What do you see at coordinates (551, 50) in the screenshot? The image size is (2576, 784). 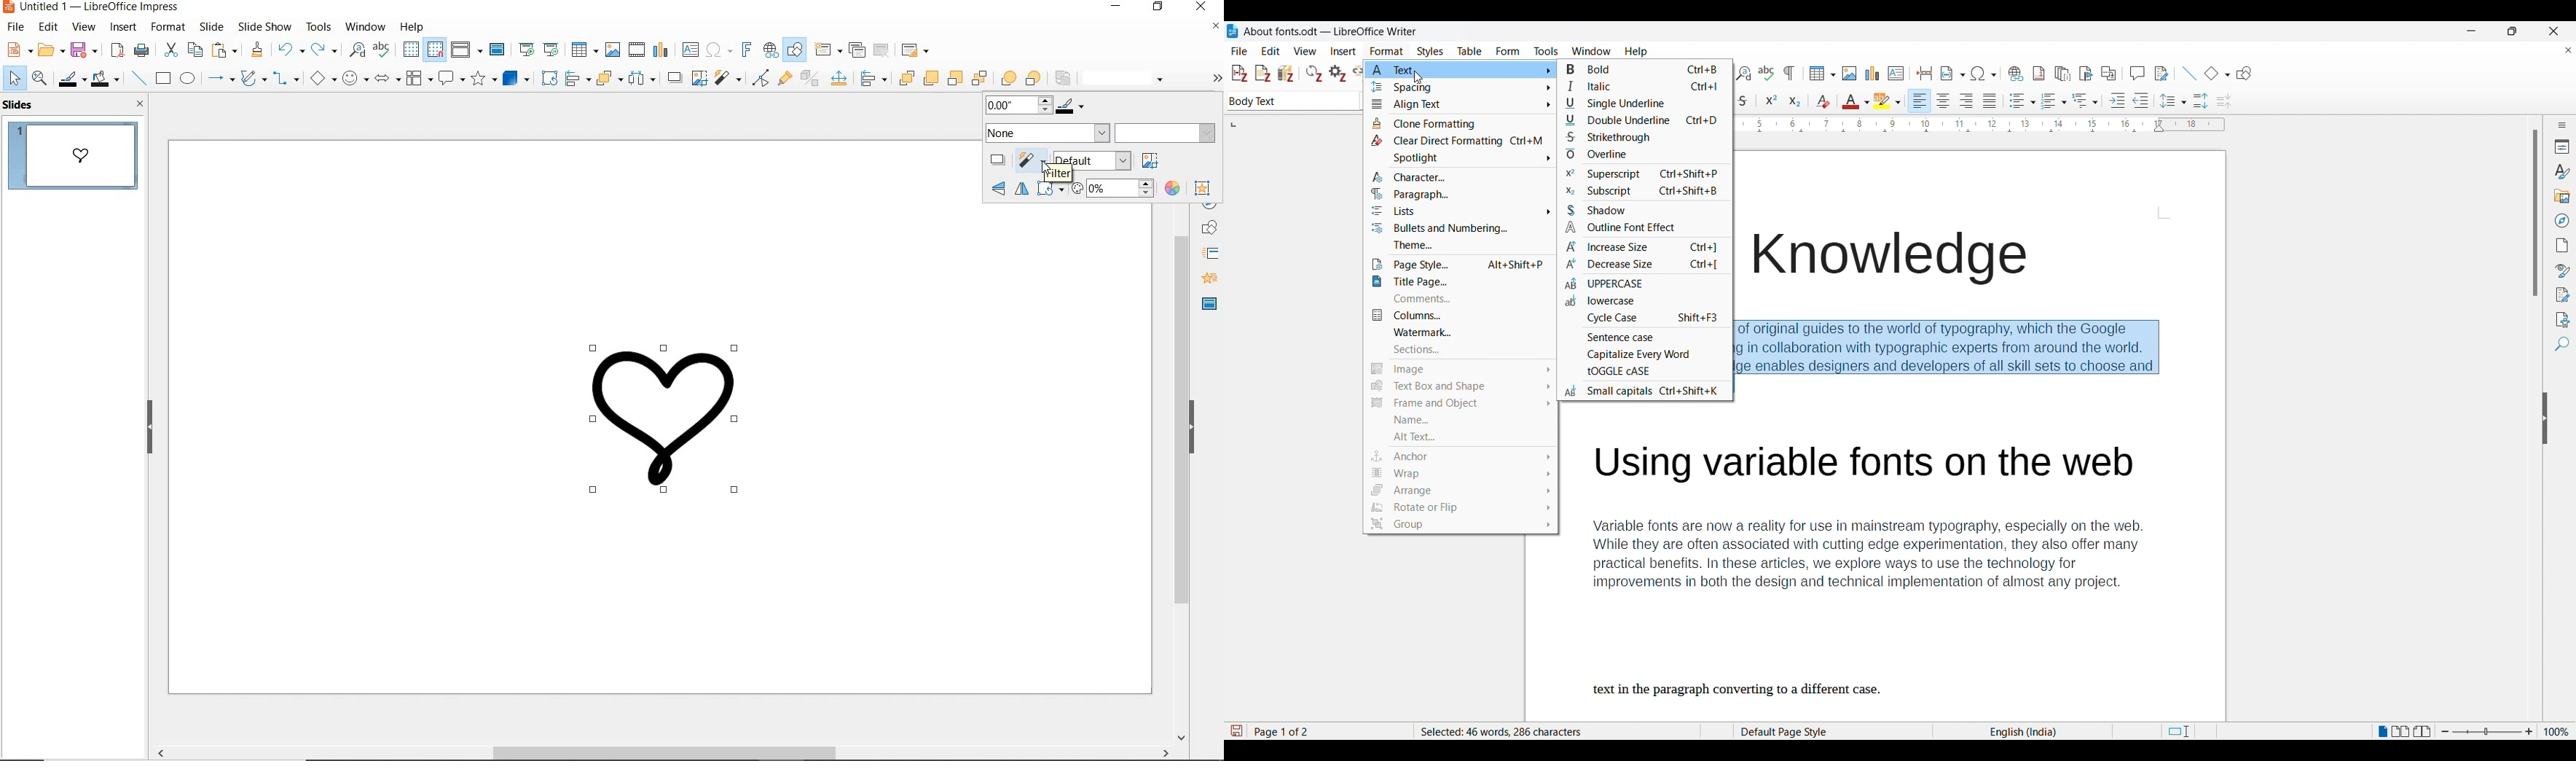 I see `start from current slide` at bounding box center [551, 50].